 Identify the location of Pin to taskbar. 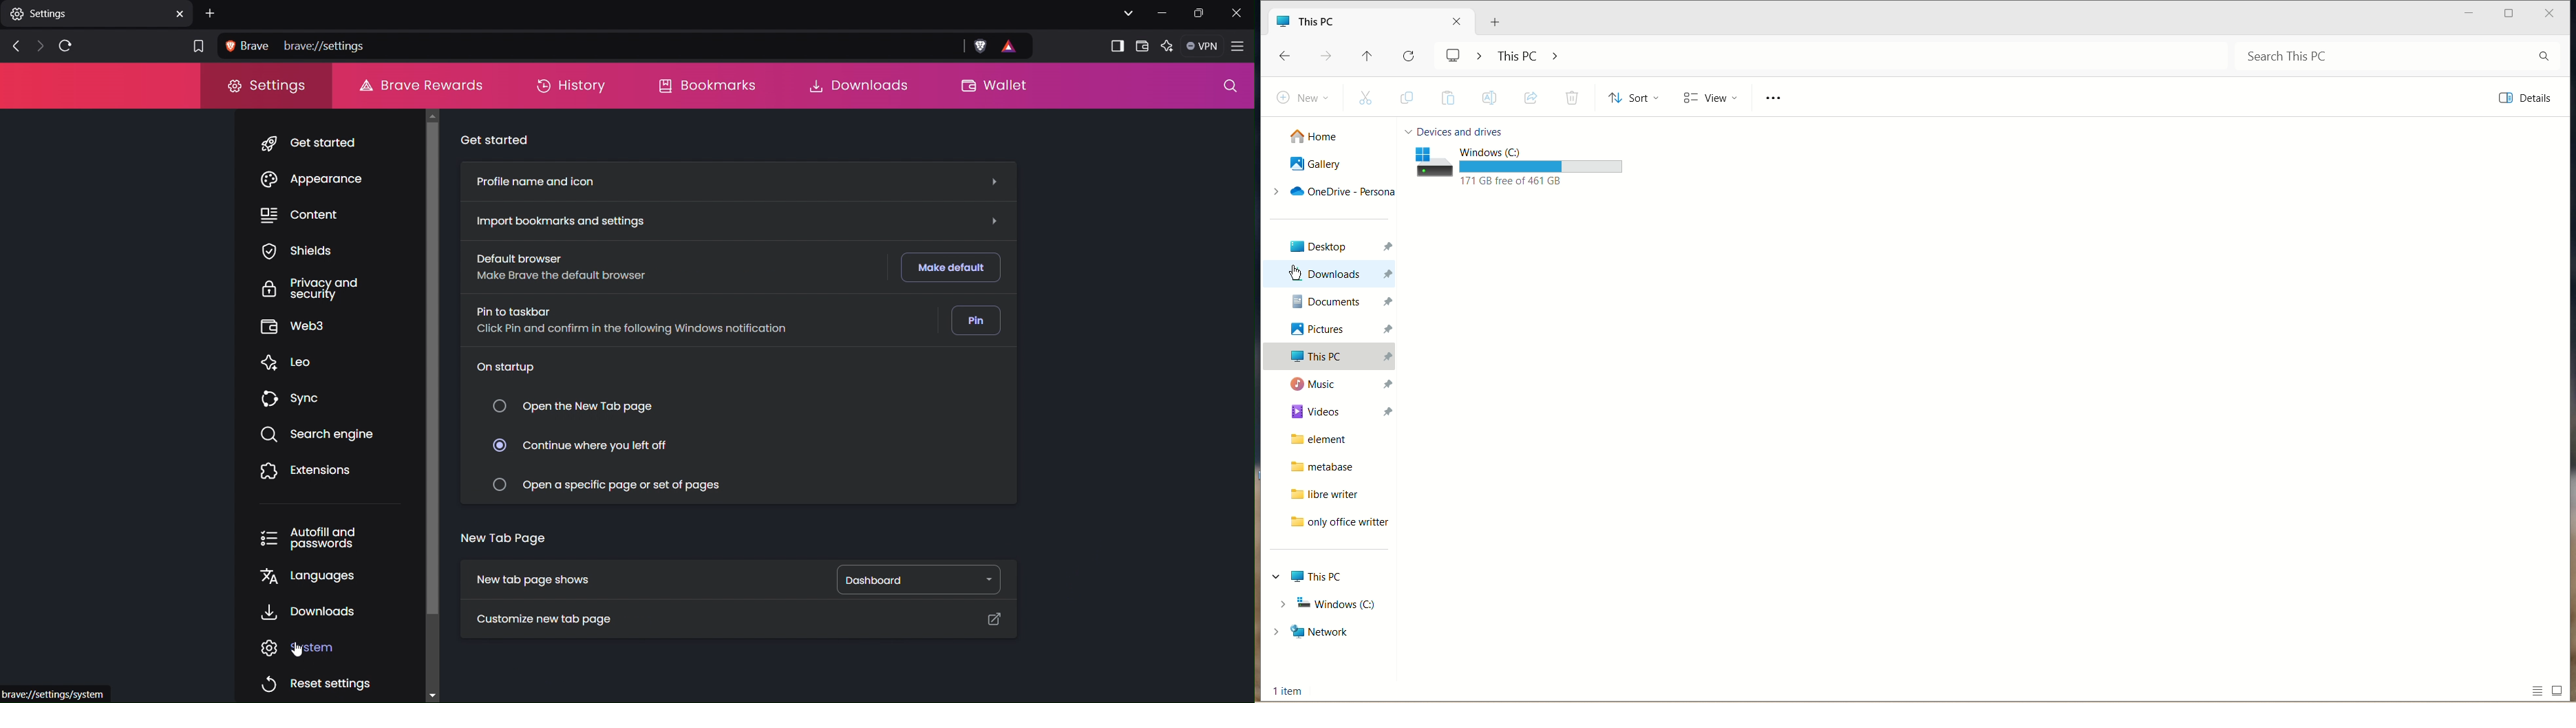
(631, 318).